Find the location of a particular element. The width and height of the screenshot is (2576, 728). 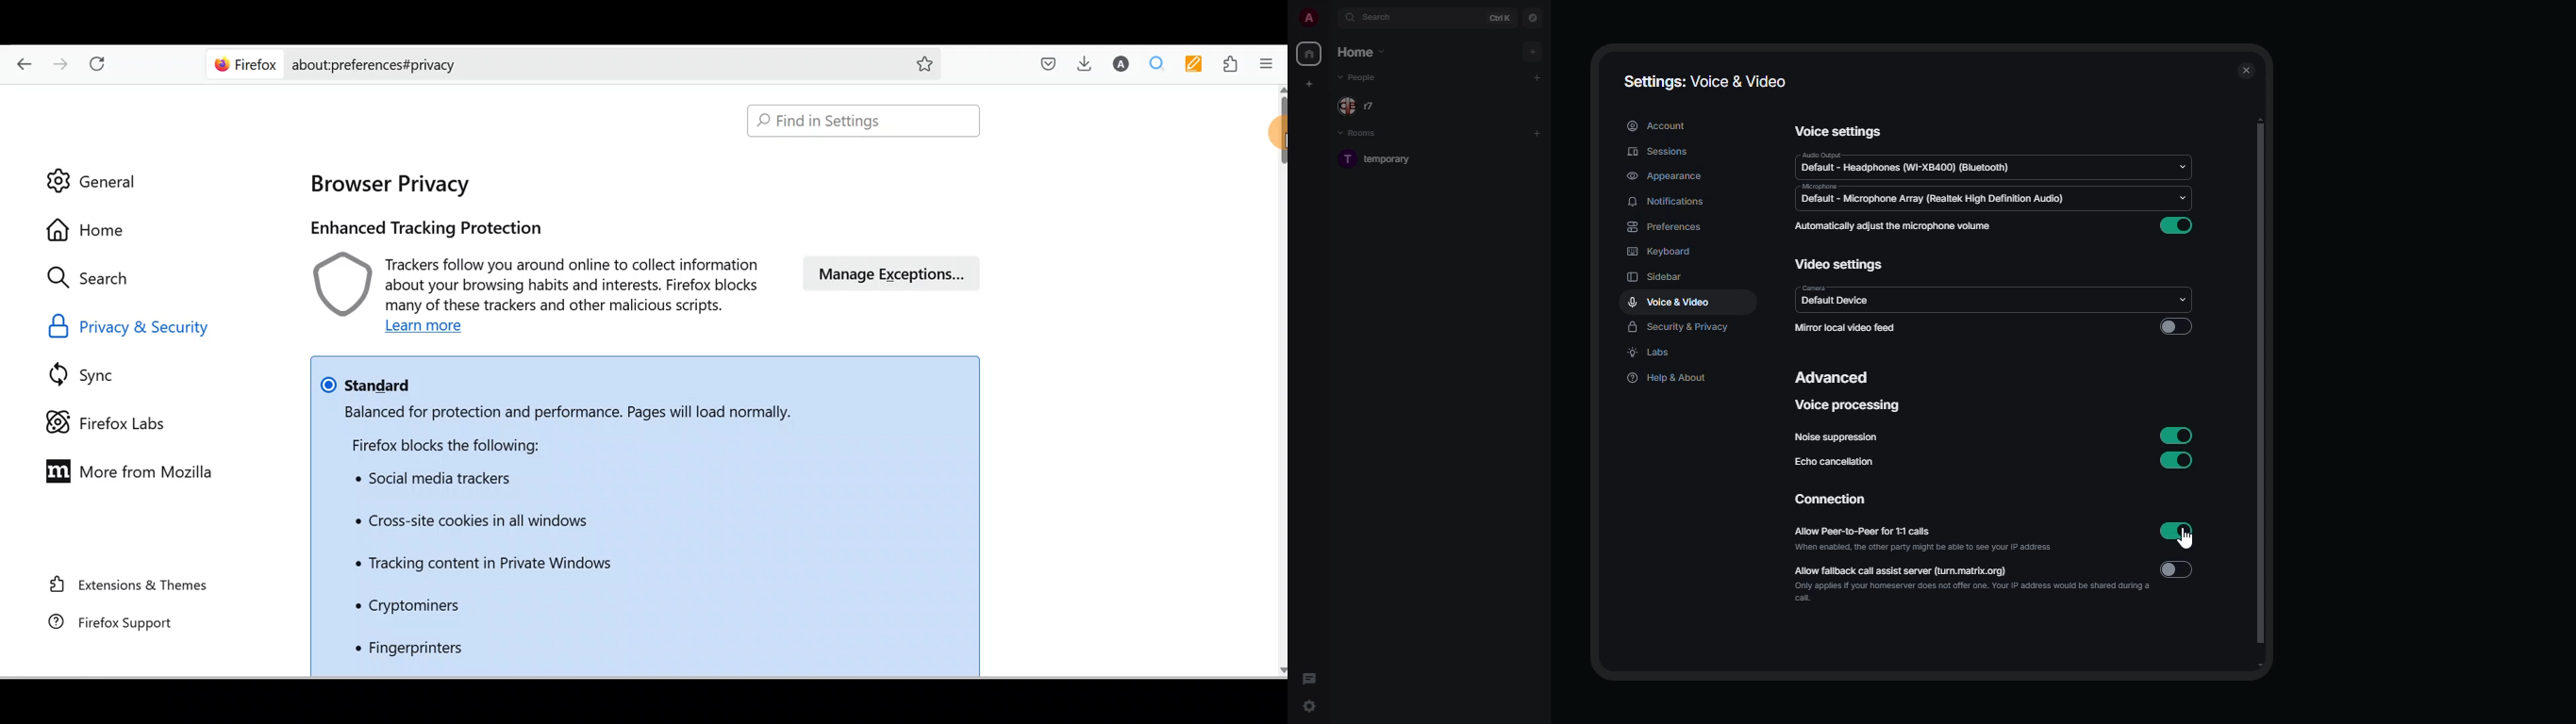

Privacy & Security is located at coordinates (144, 329).